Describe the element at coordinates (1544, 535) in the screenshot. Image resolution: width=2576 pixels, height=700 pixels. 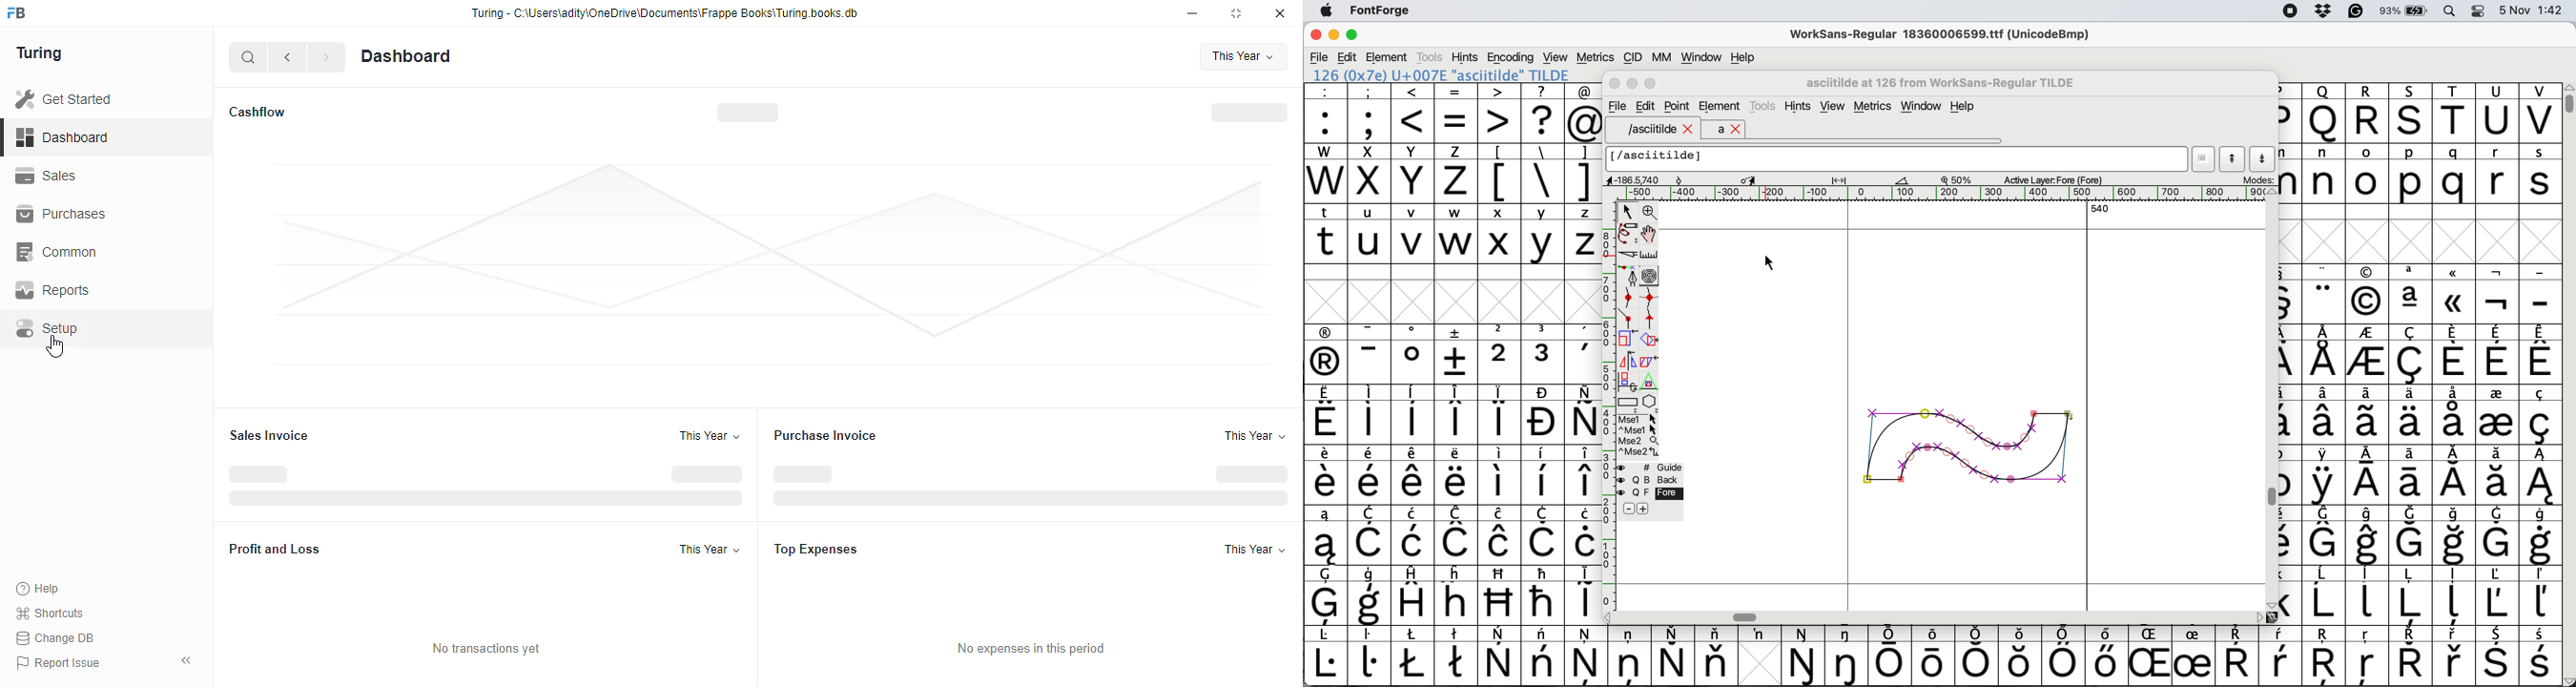
I see `symbol` at that location.